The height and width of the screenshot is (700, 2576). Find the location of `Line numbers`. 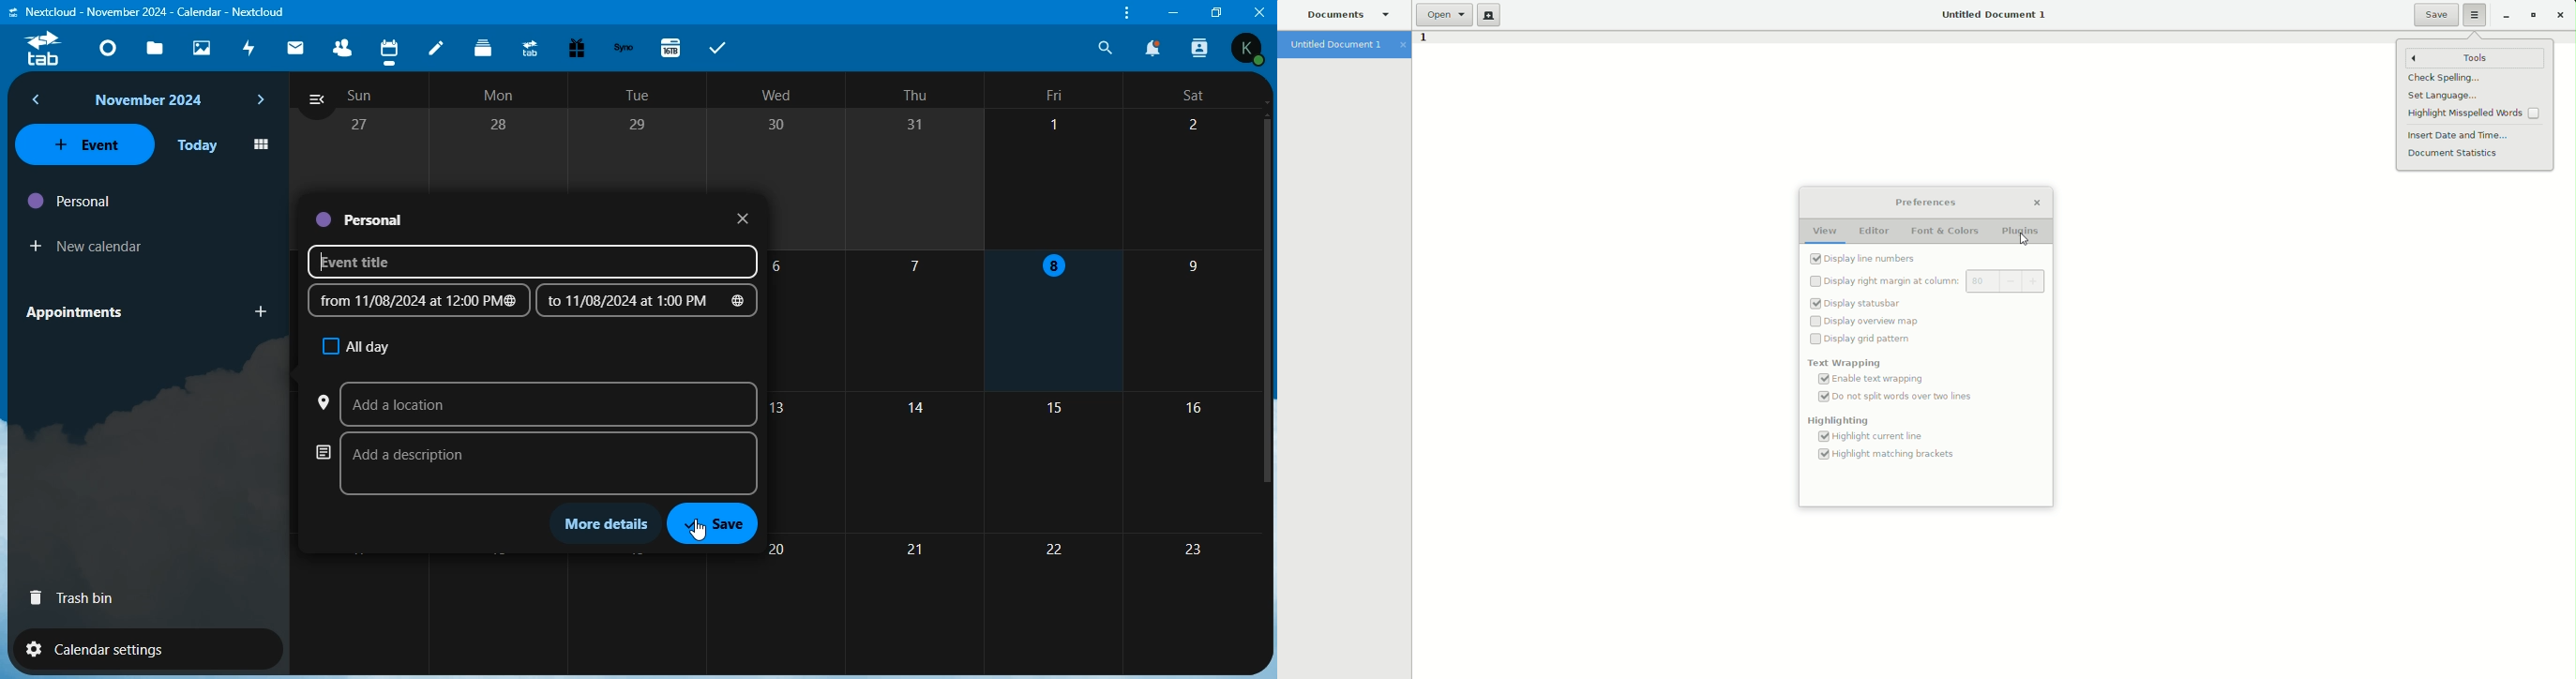

Line numbers is located at coordinates (1866, 259).